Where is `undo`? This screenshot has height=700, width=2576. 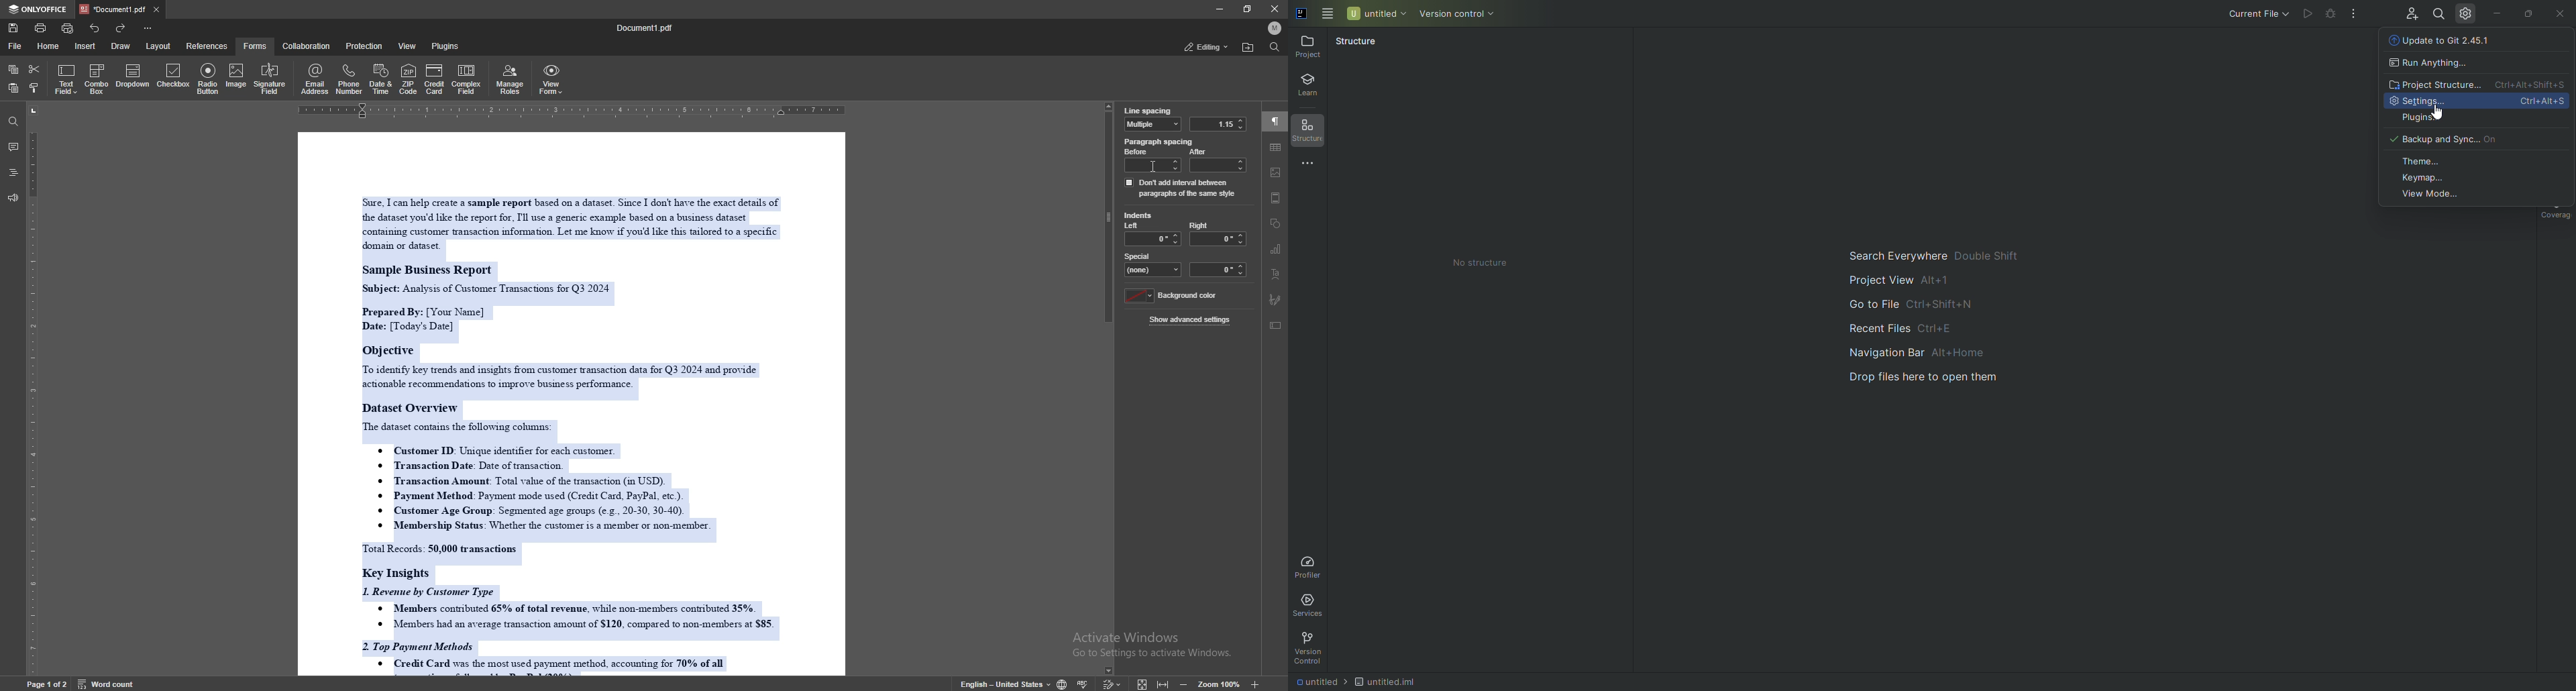 undo is located at coordinates (95, 28).